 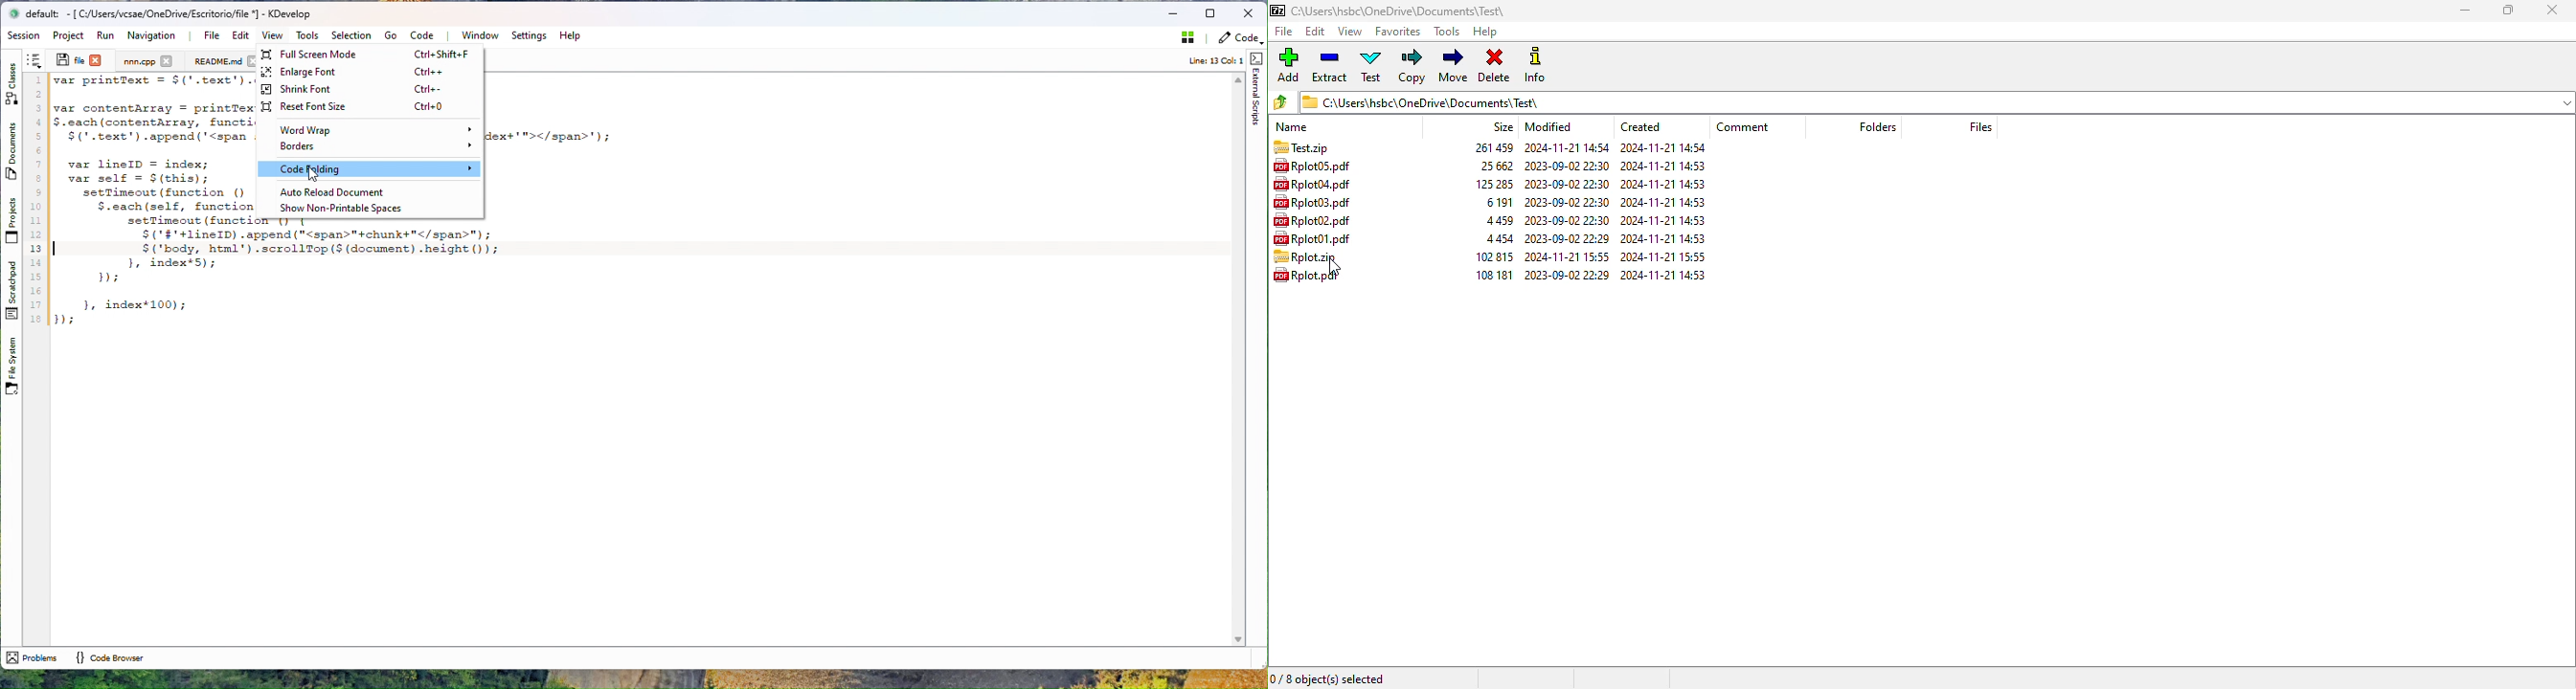 I want to click on RplotO4.pdf, so click(x=1317, y=184).